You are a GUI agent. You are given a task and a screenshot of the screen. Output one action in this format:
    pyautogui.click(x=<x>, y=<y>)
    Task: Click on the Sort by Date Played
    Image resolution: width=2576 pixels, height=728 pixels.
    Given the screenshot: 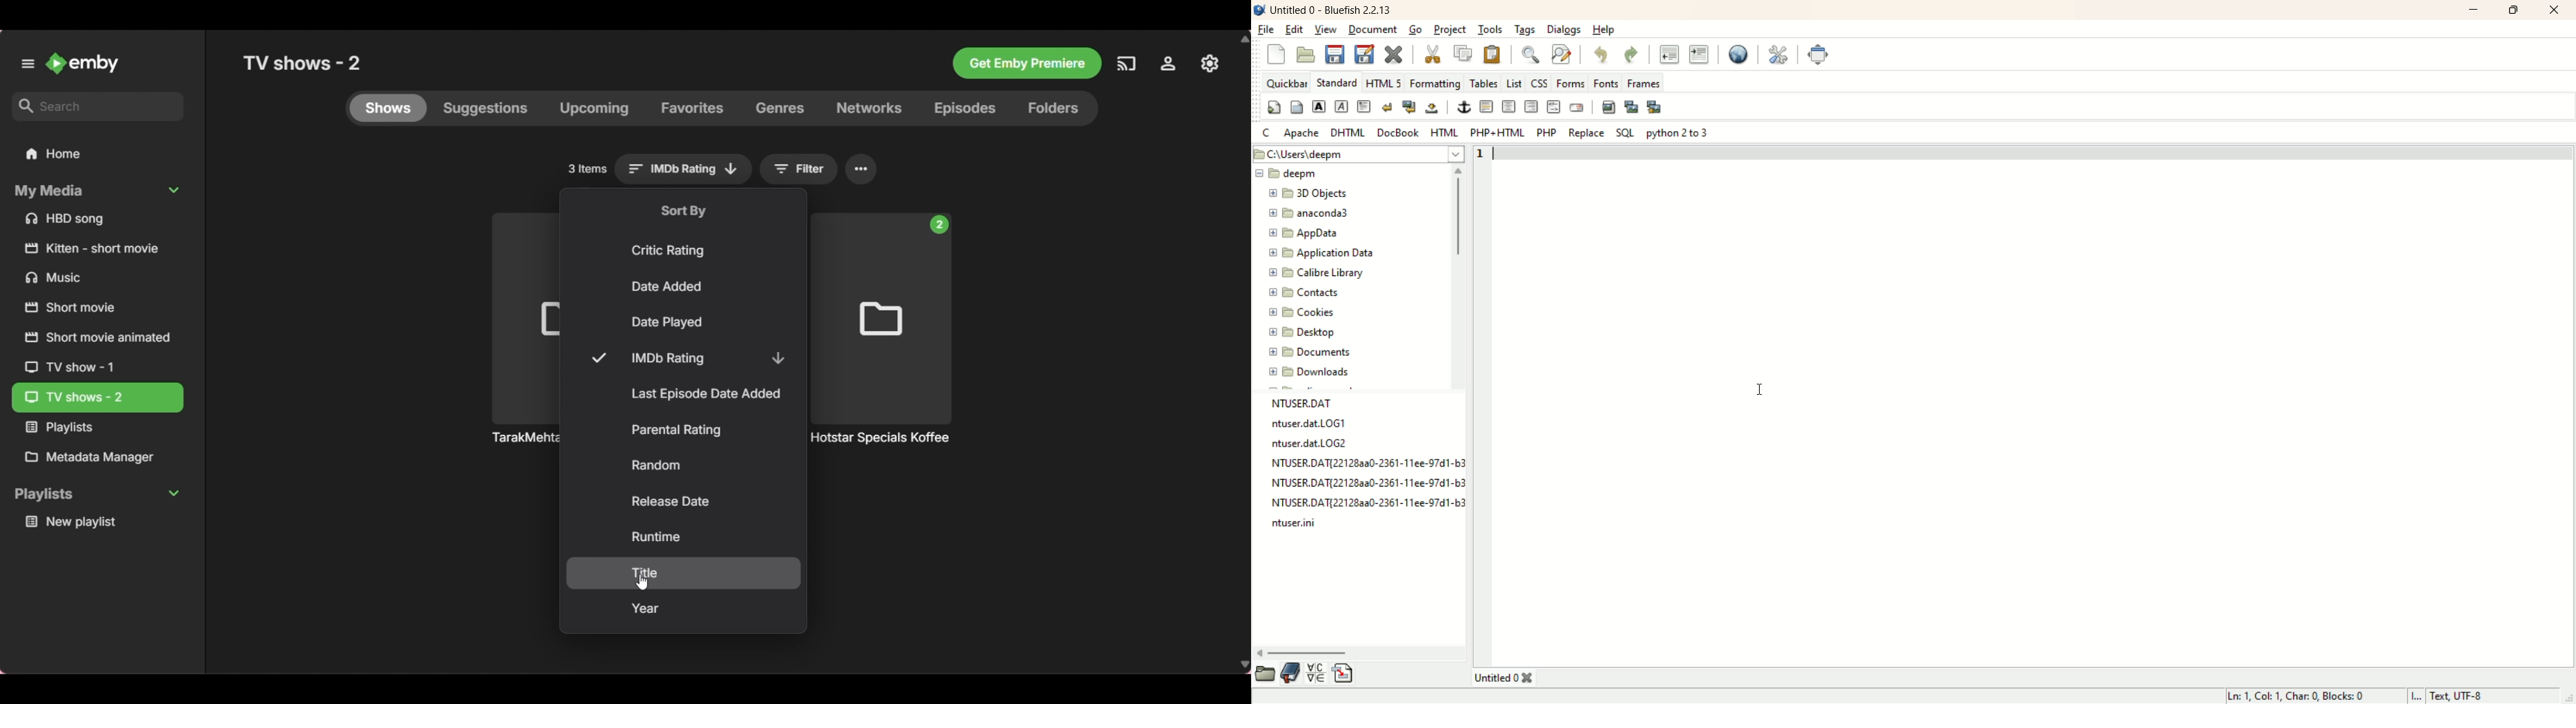 What is the action you would take?
    pyautogui.click(x=684, y=323)
    